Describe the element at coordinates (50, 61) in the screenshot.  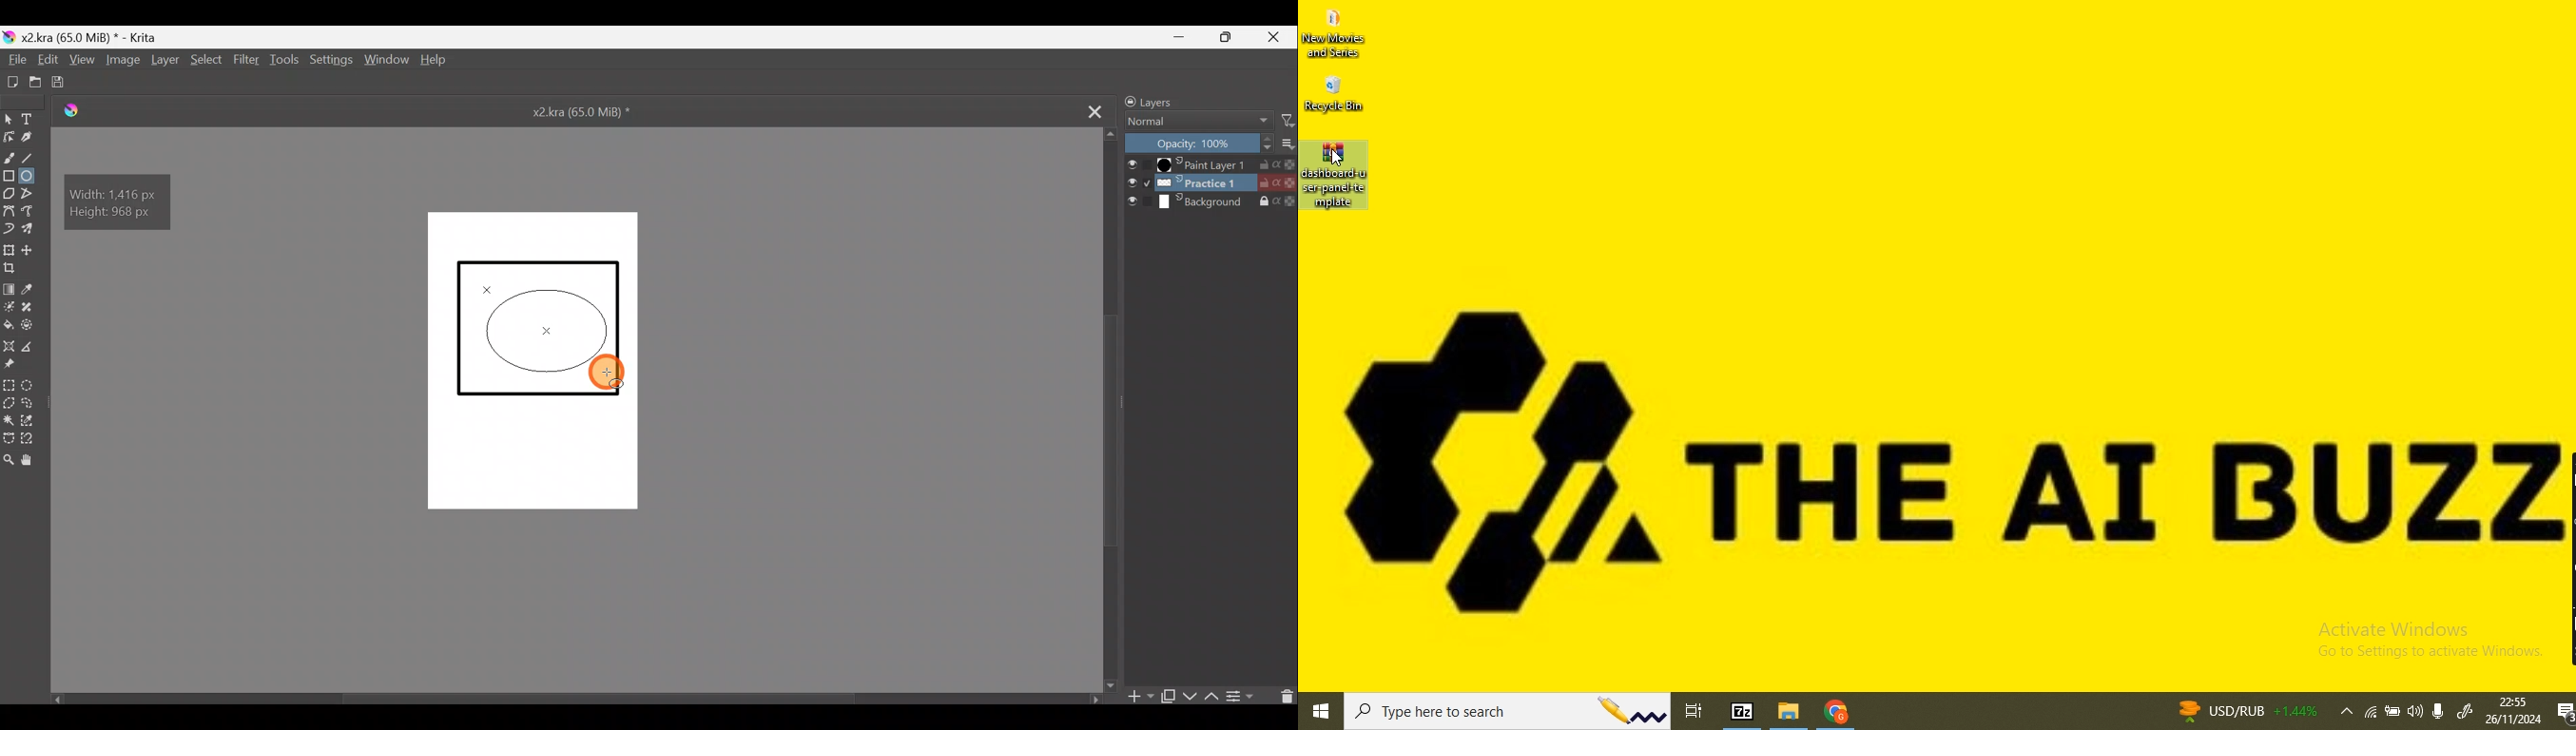
I see `Edit` at that location.